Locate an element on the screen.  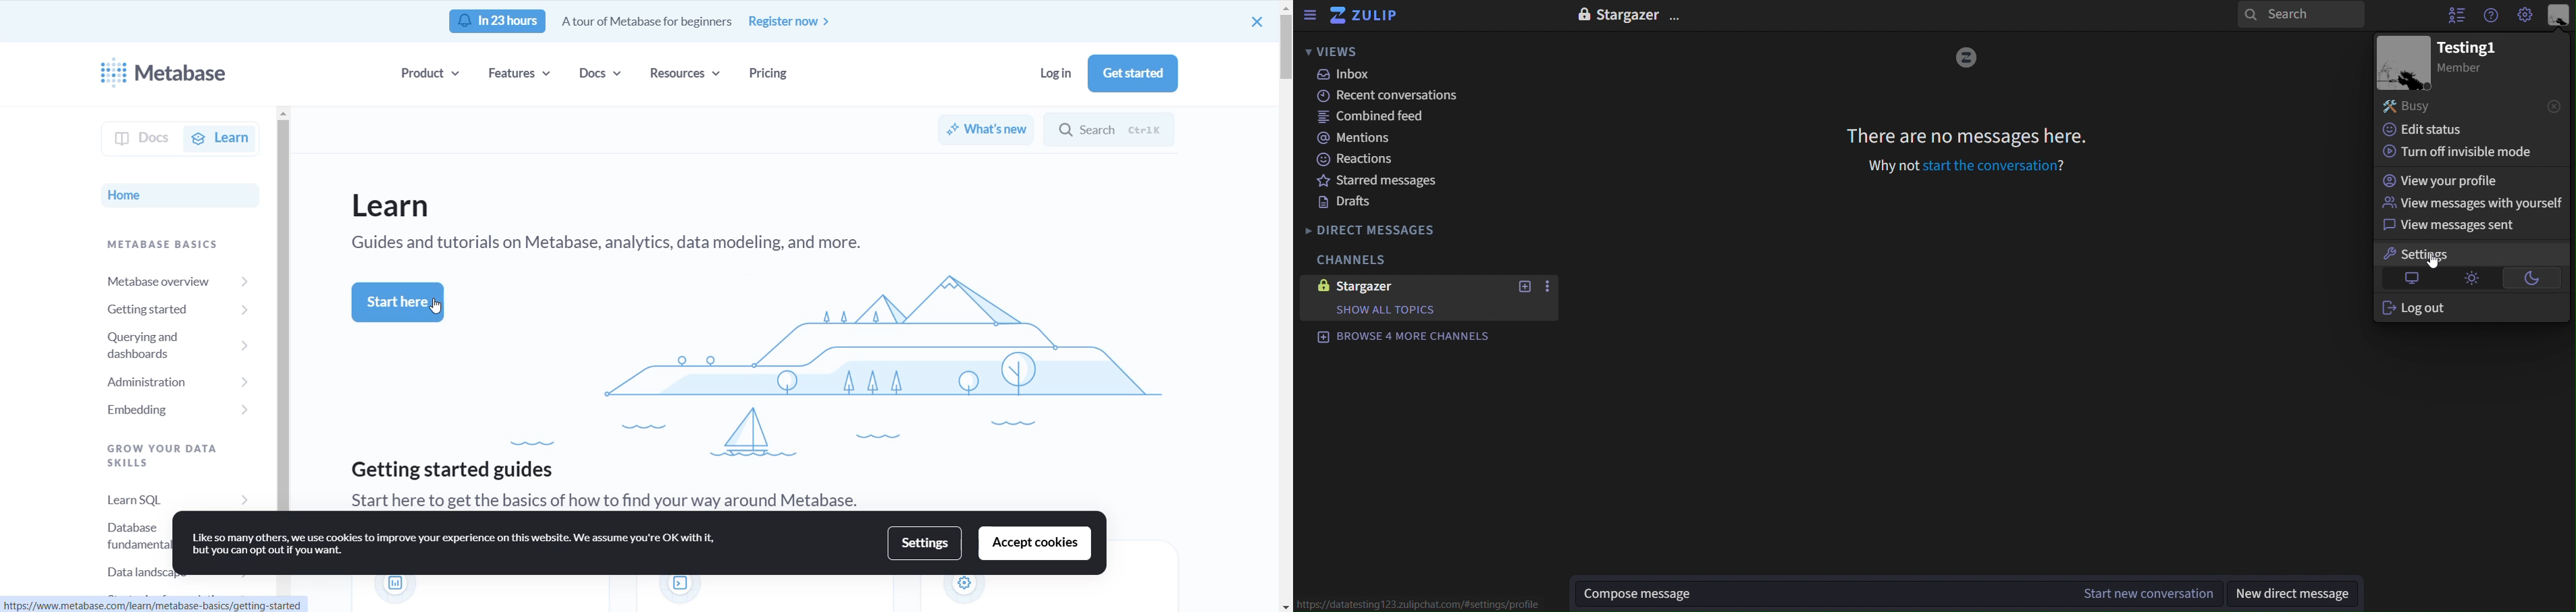
browse 4 more channels is located at coordinates (1401, 336).